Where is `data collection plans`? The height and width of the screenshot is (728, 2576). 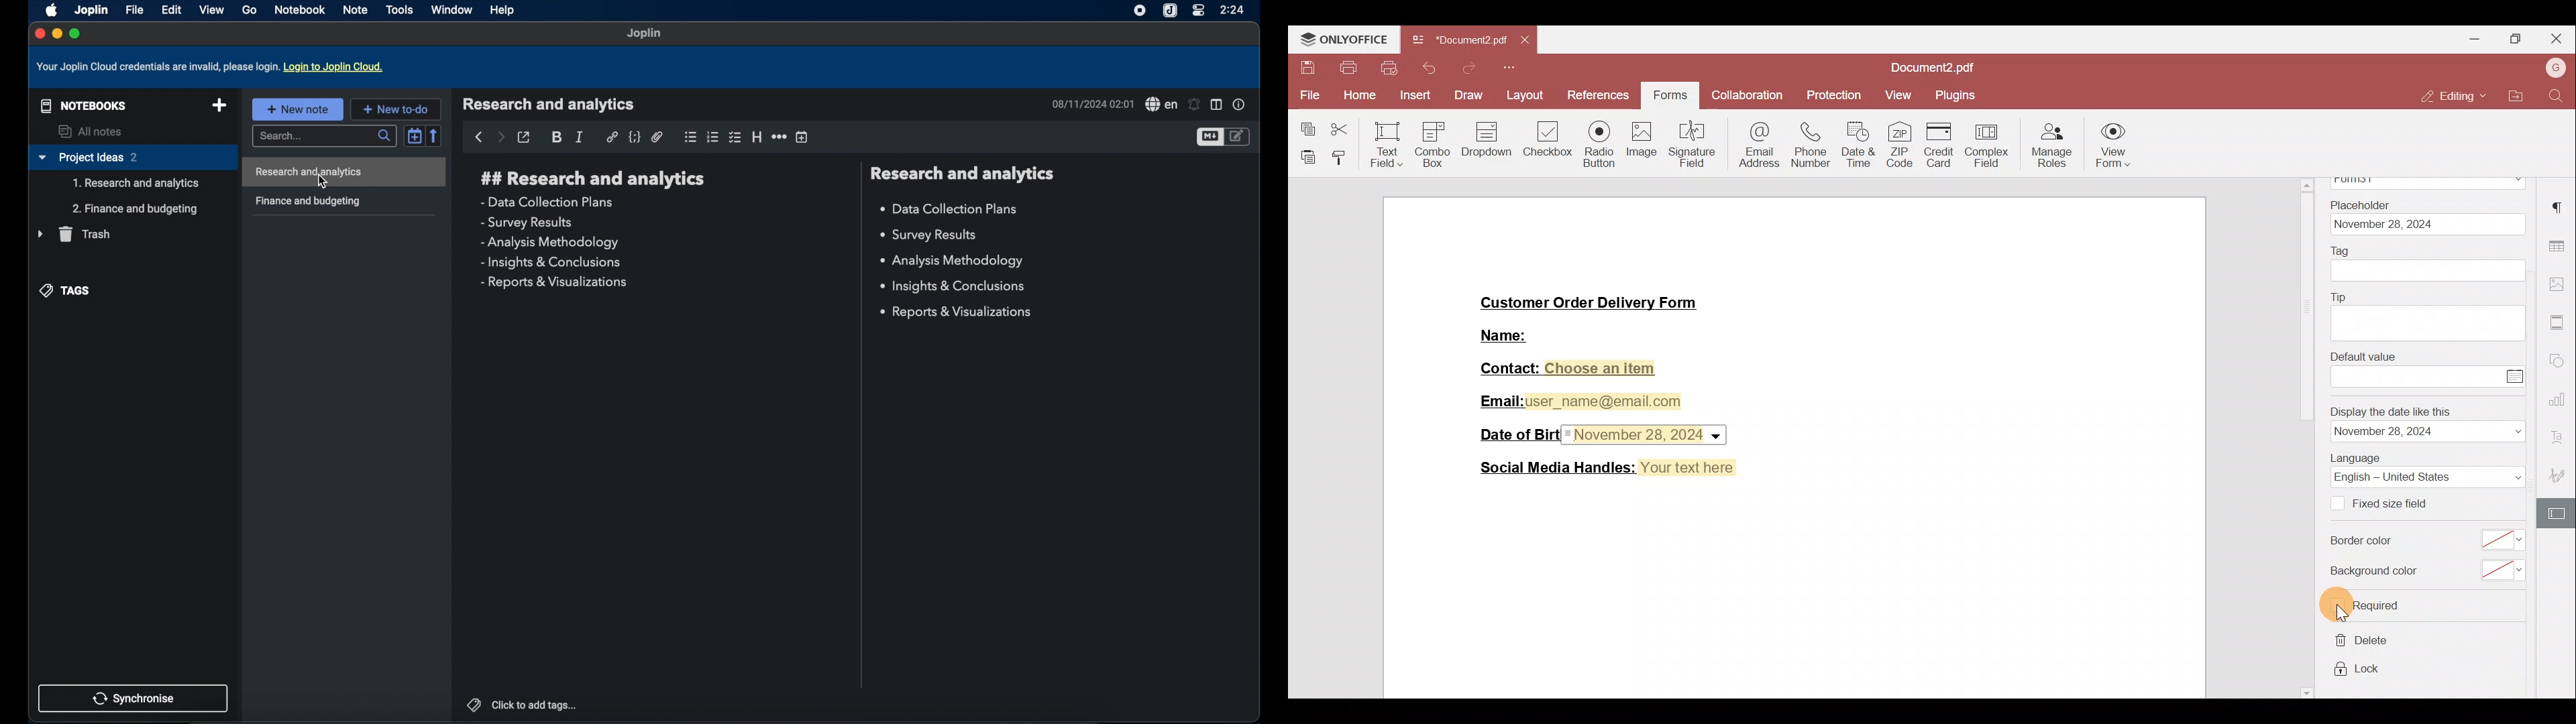 data collection plans is located at coordinates (549, 202).